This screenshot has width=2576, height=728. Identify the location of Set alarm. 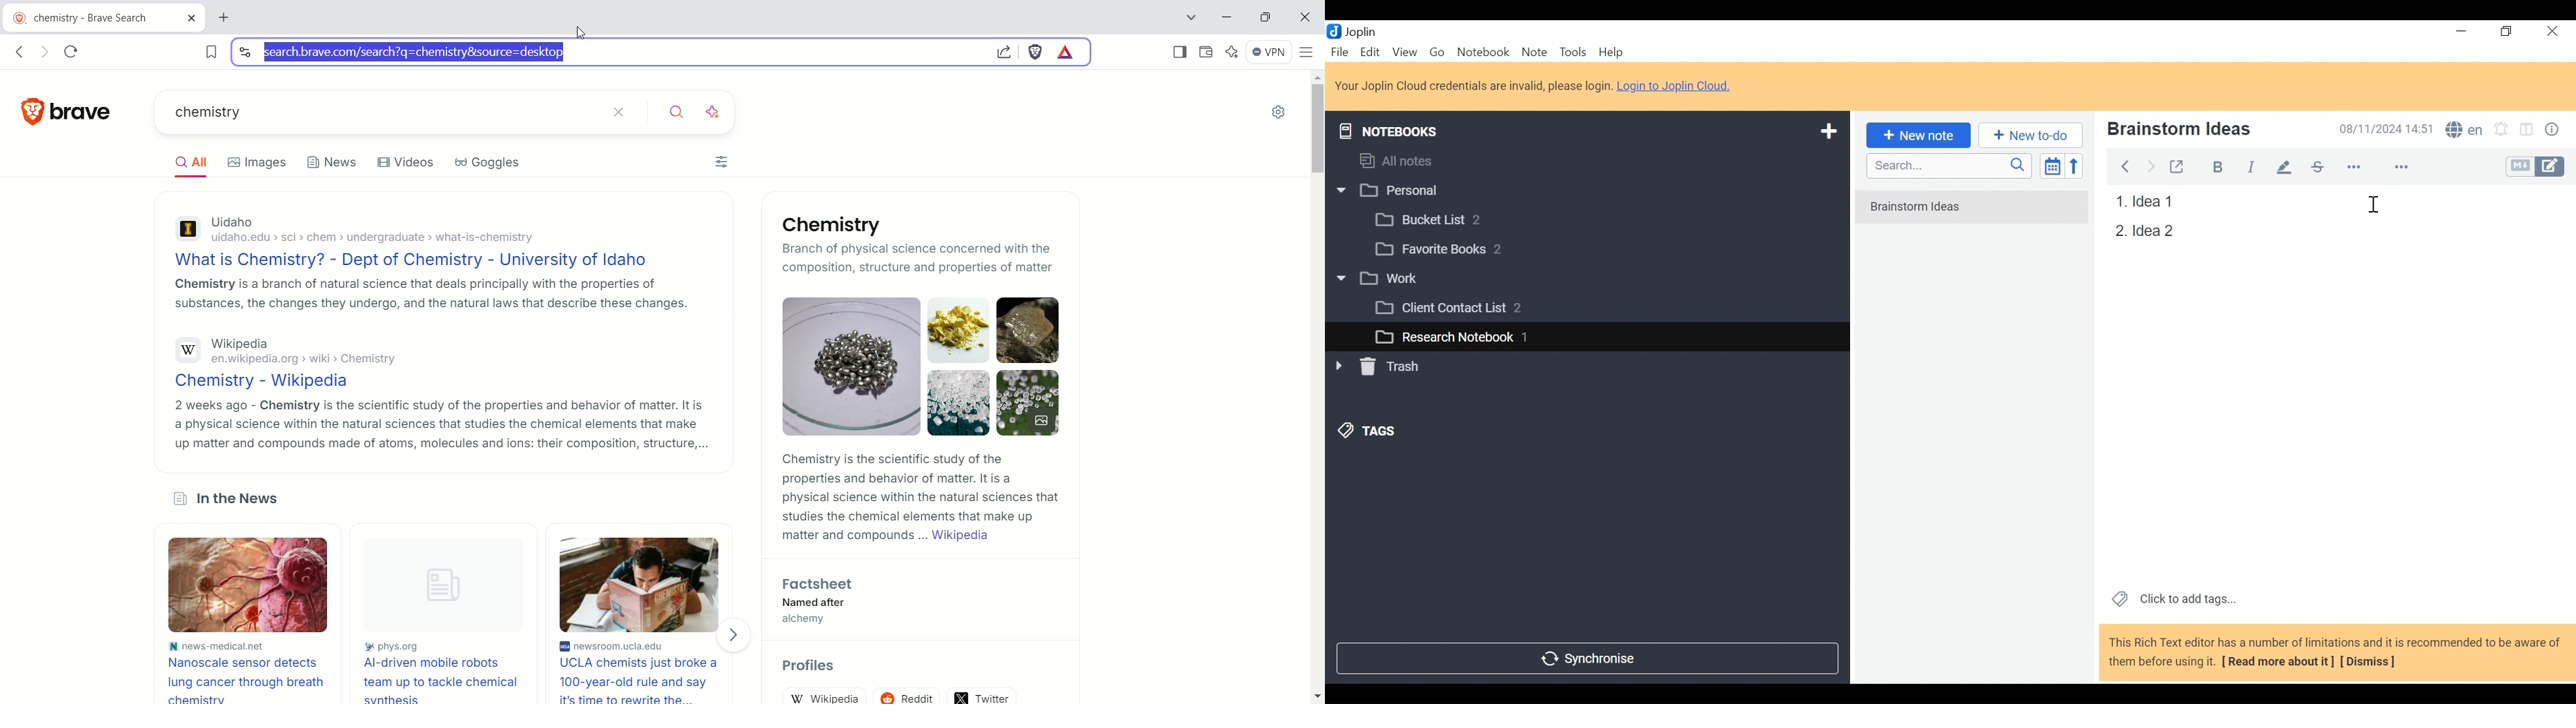
(2501, 131).